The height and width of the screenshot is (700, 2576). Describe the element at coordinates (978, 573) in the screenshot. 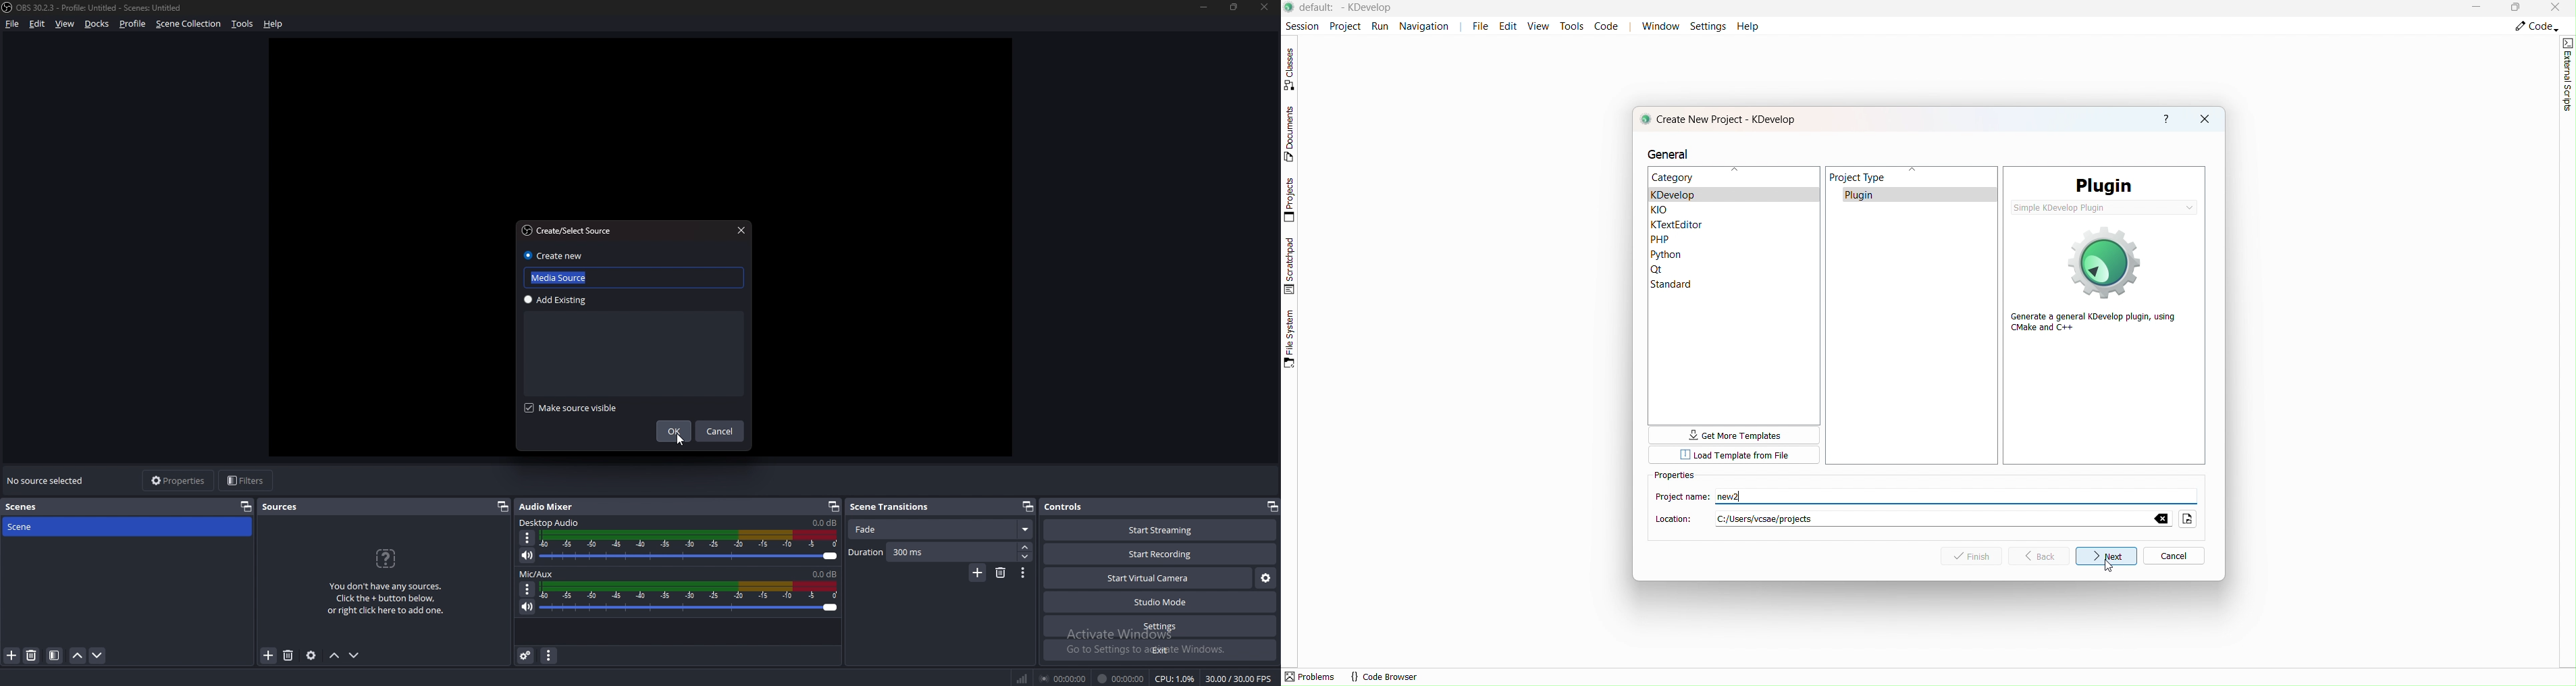

I see `Add configurable transitions` at that location.